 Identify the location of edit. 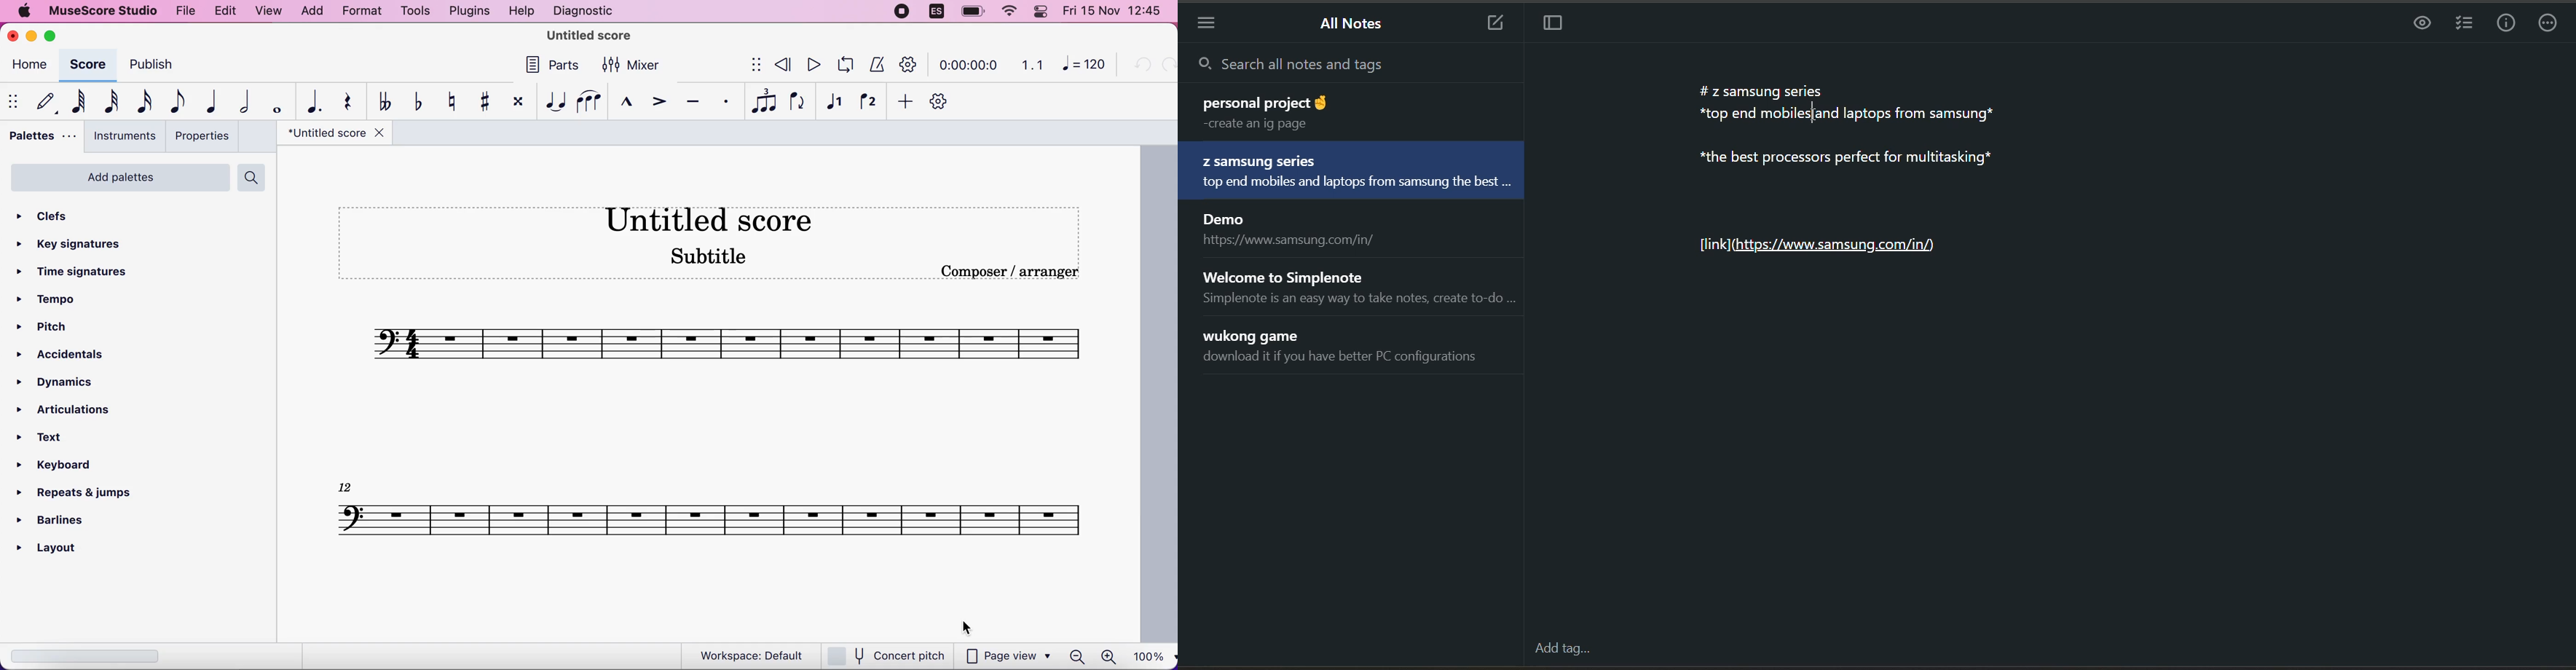
(223, 10).